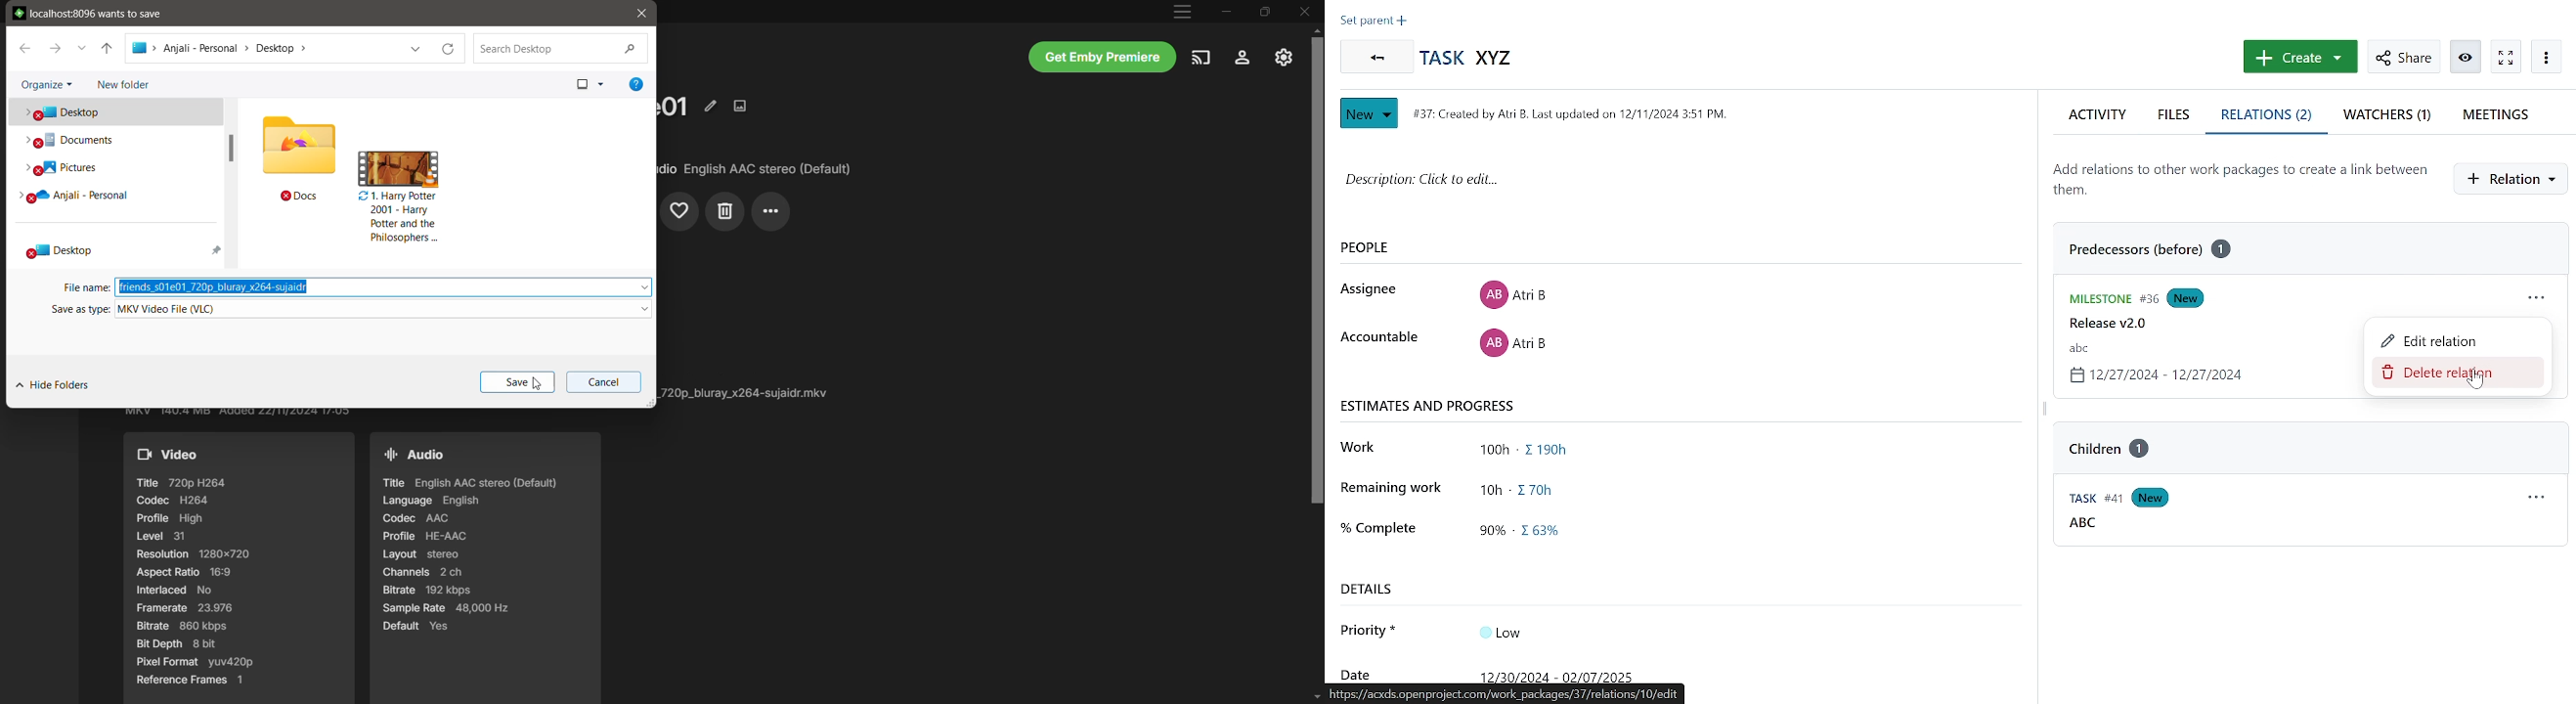 Image resolution: width=2576 pixels, height=728 pixels. What do you see at coordinates (1377, 526) in the screenshot?
I see `complete` at bounding box center [1377, 526].